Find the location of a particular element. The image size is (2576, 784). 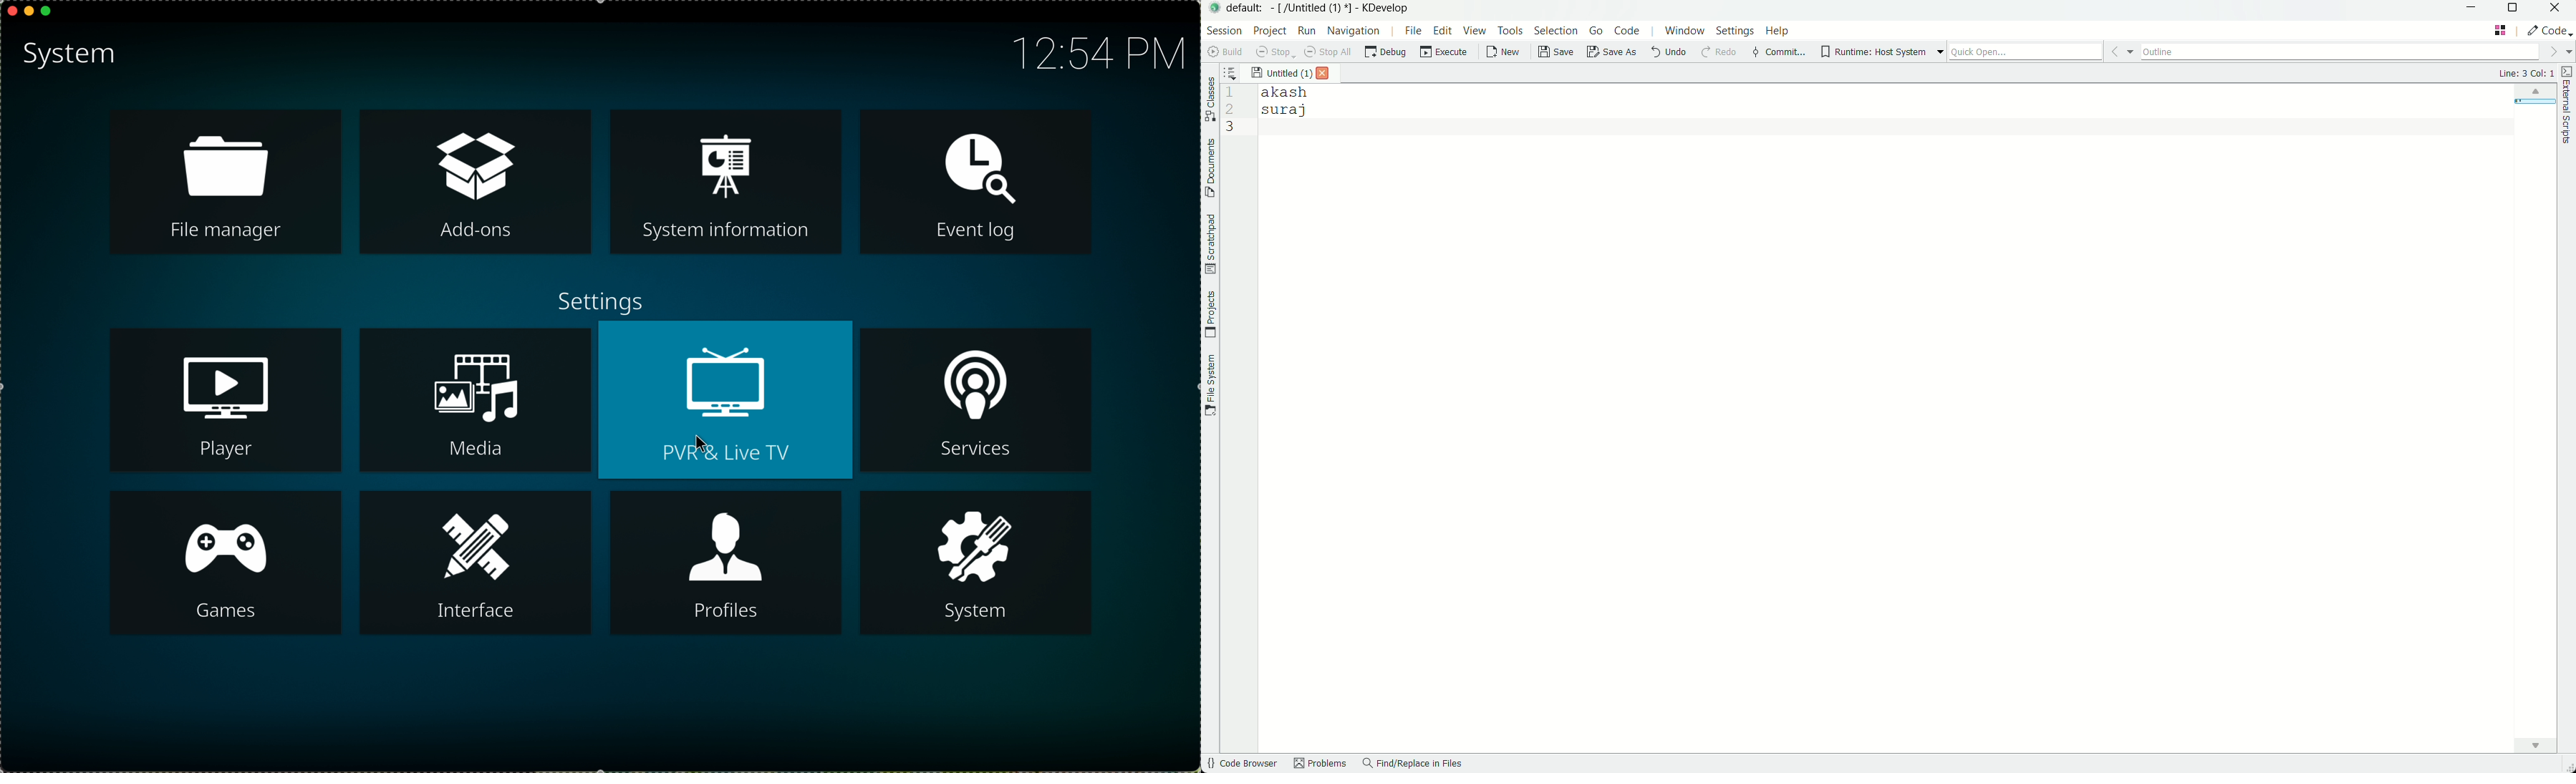

outline is located at coordinates (2356, 51).